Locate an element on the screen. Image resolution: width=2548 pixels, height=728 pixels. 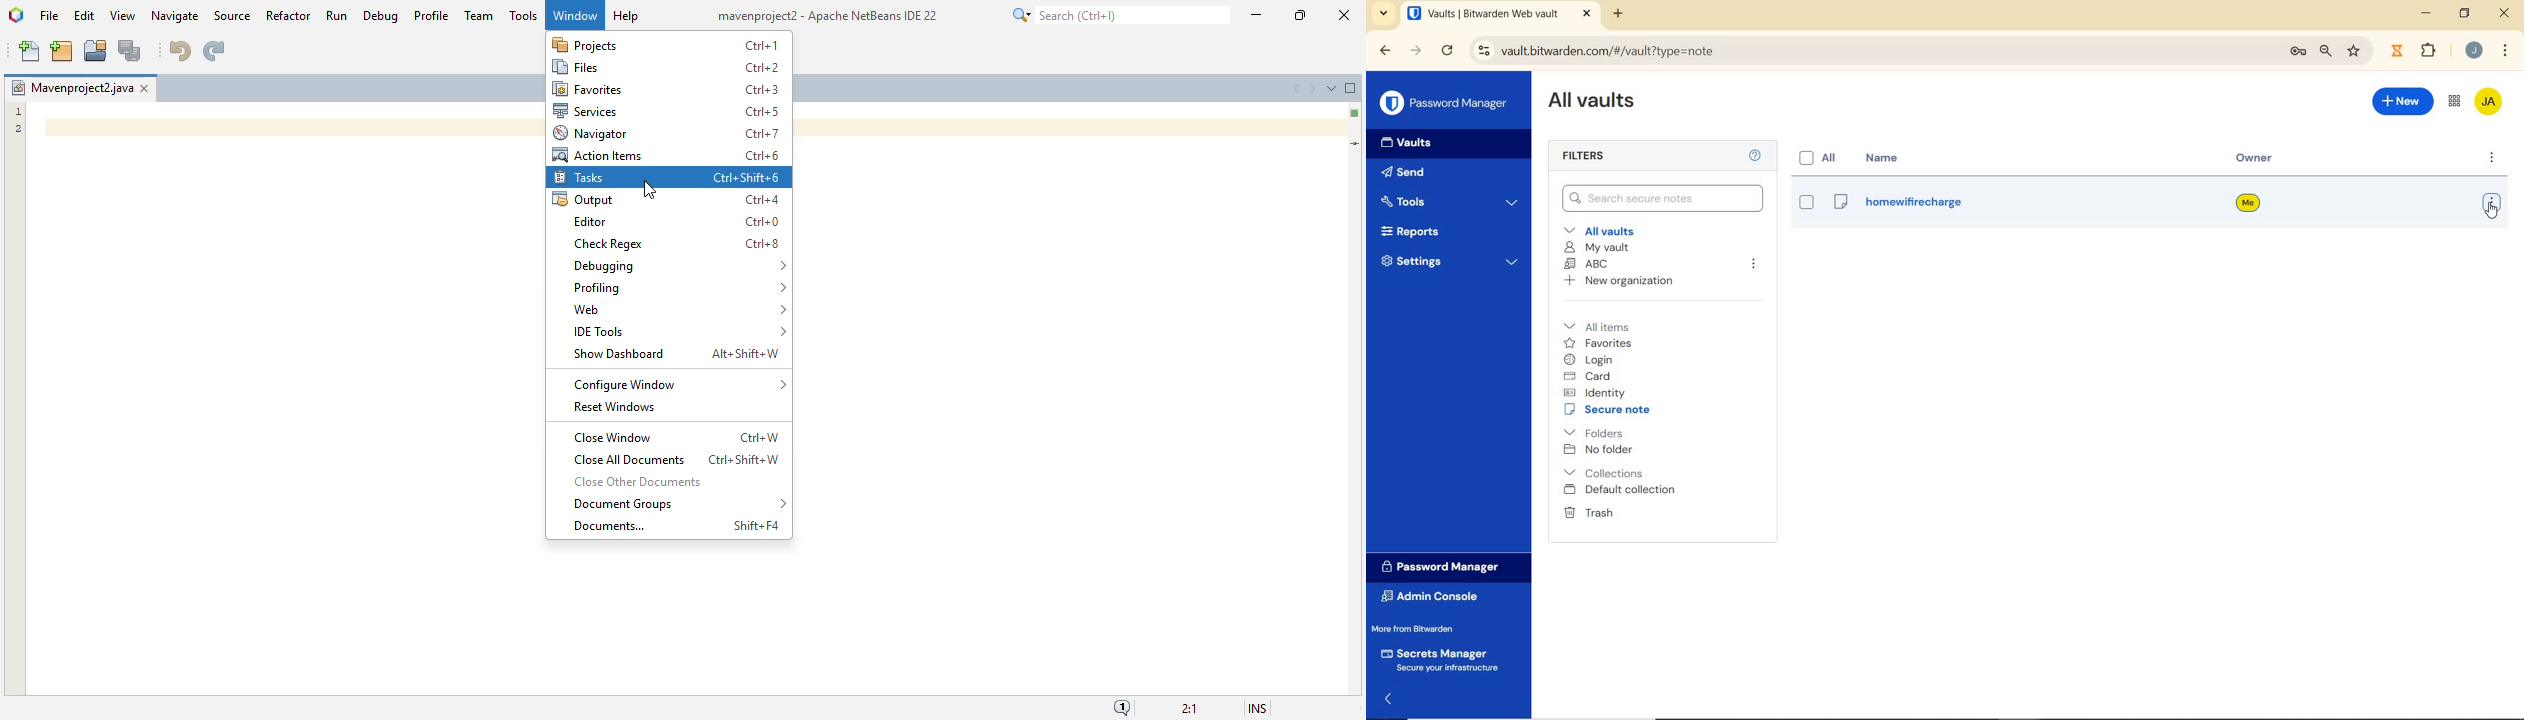
owner is located at coordinates (2259, 159).